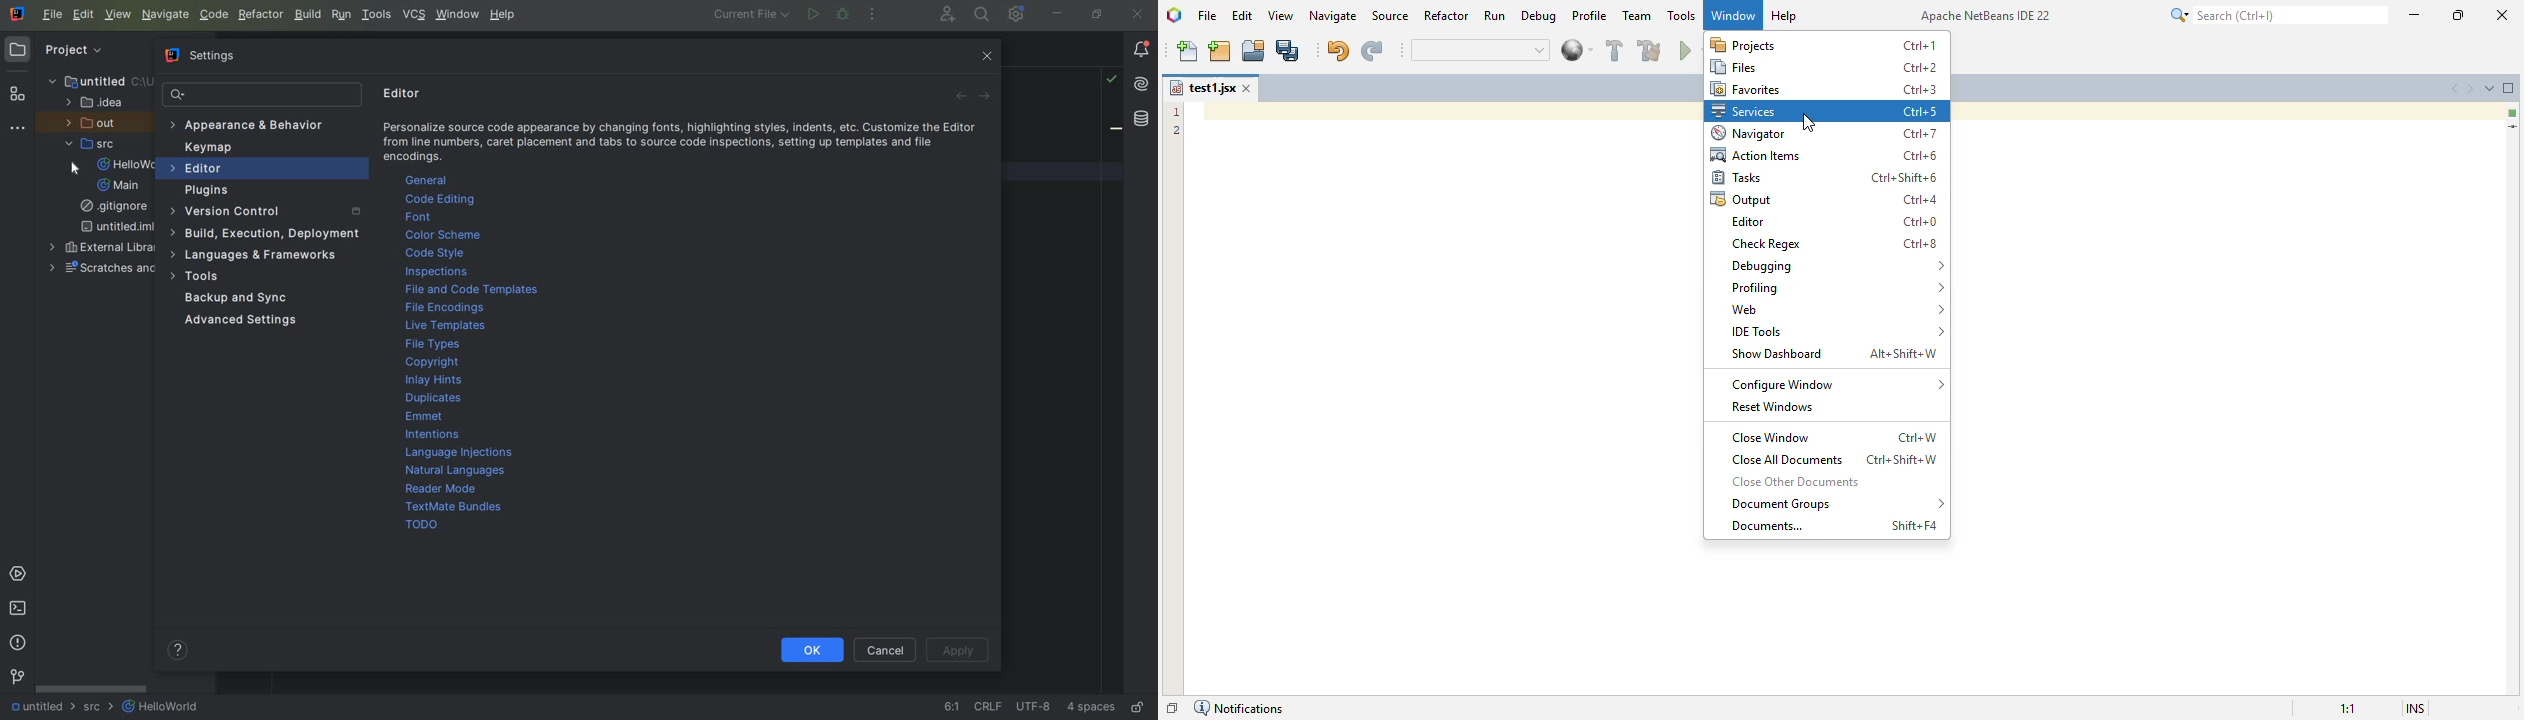  Describe the element at coordinates (1173, 709) in the screenshot. I see `restore window group` at that location.